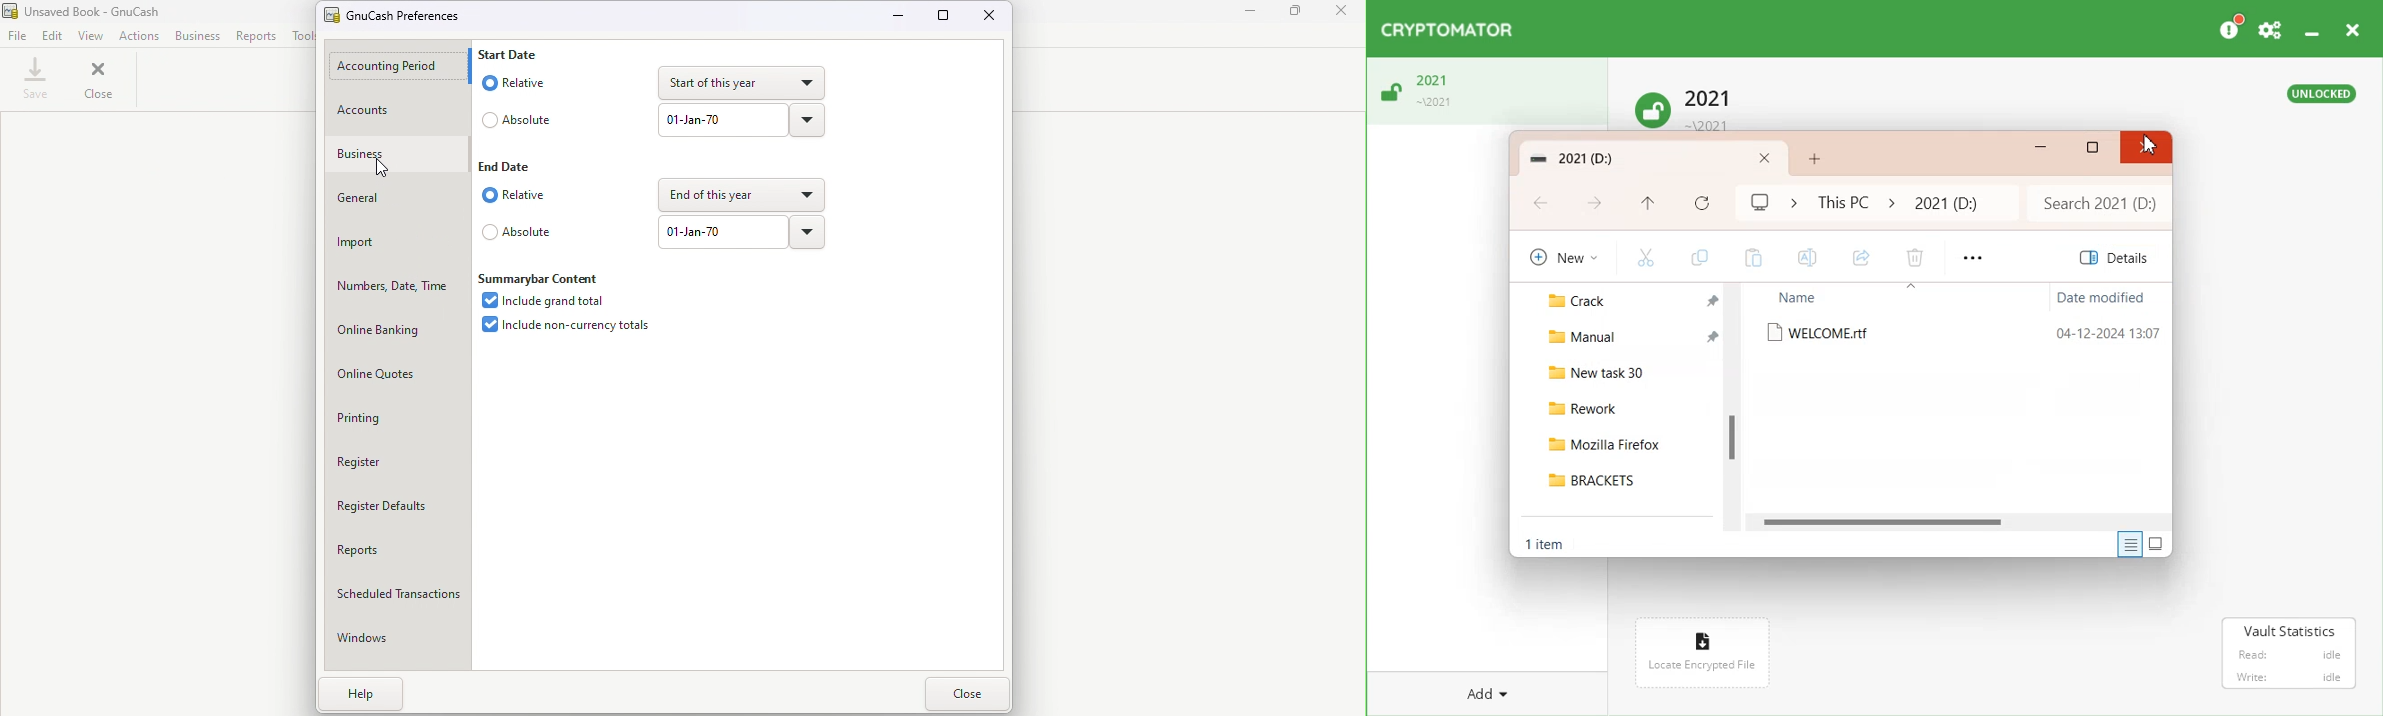 Image resolution: width=2408 pixels, height=728 pixels. I want to click on Import, so click(396, 244).